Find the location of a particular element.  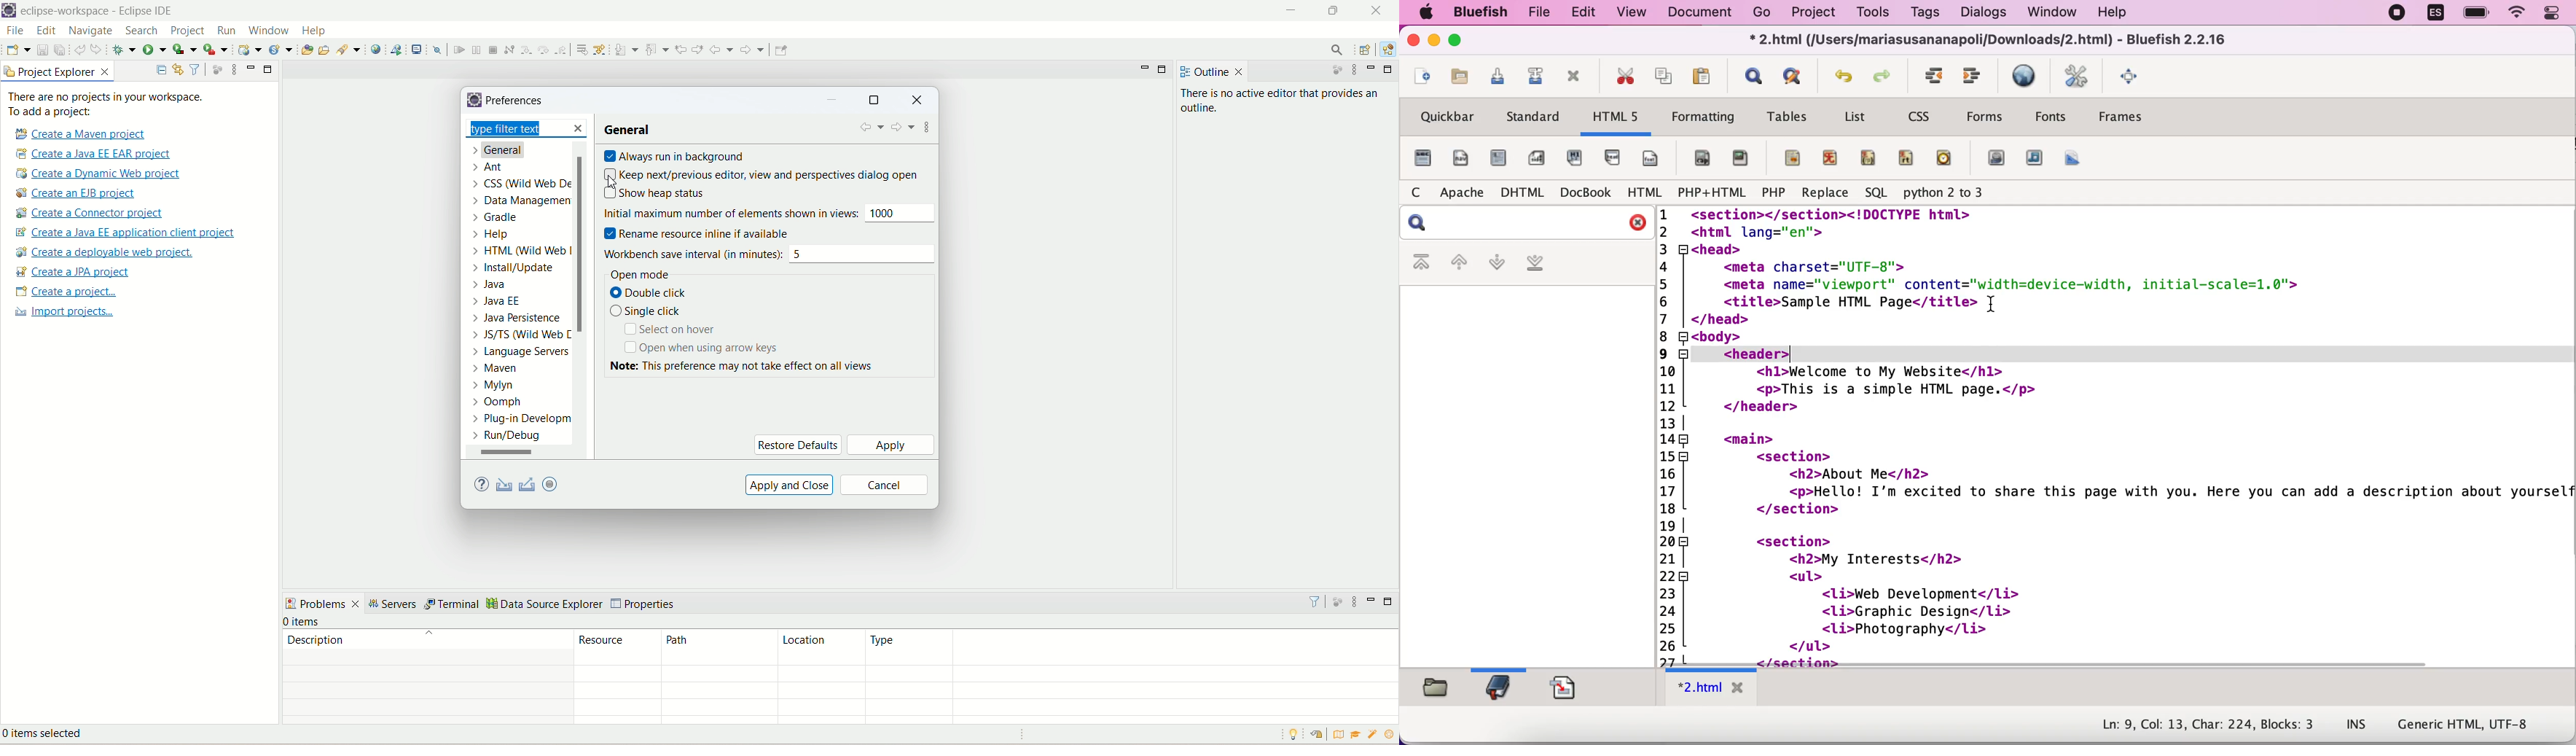

advanced find and replace is located at coordinates (1797, 75).